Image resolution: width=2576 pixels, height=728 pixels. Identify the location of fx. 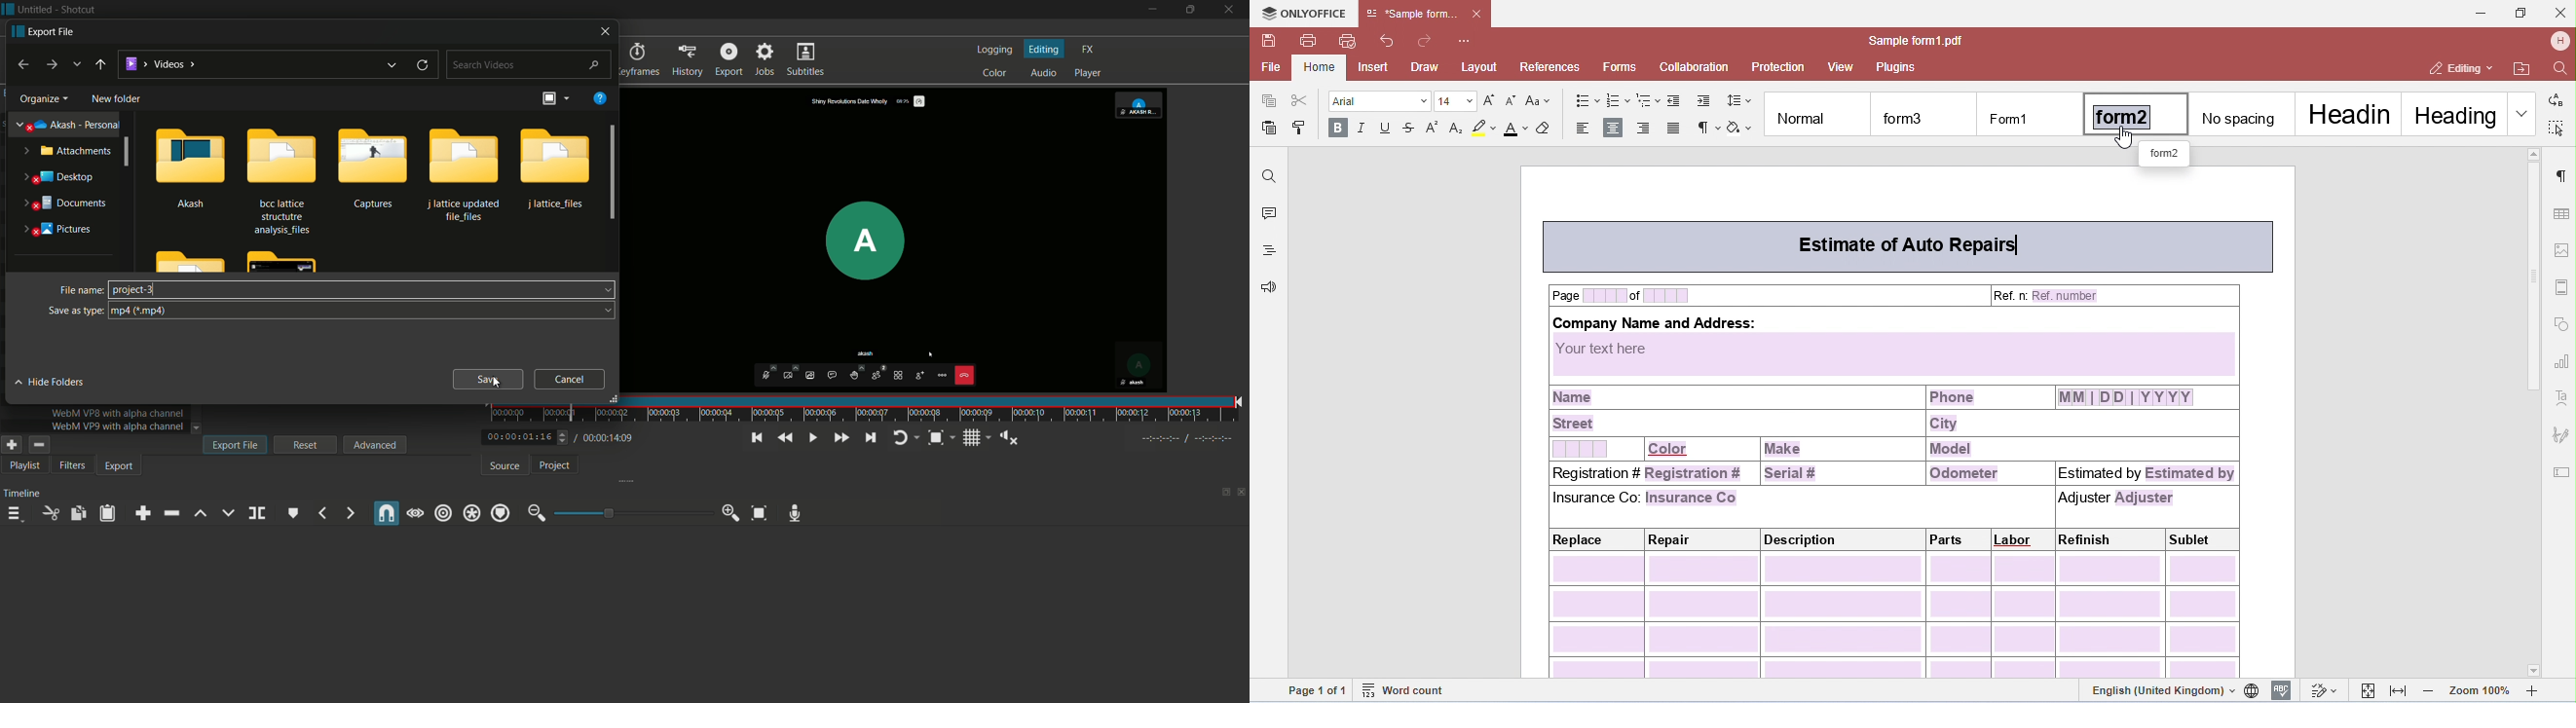
(1089, 49).